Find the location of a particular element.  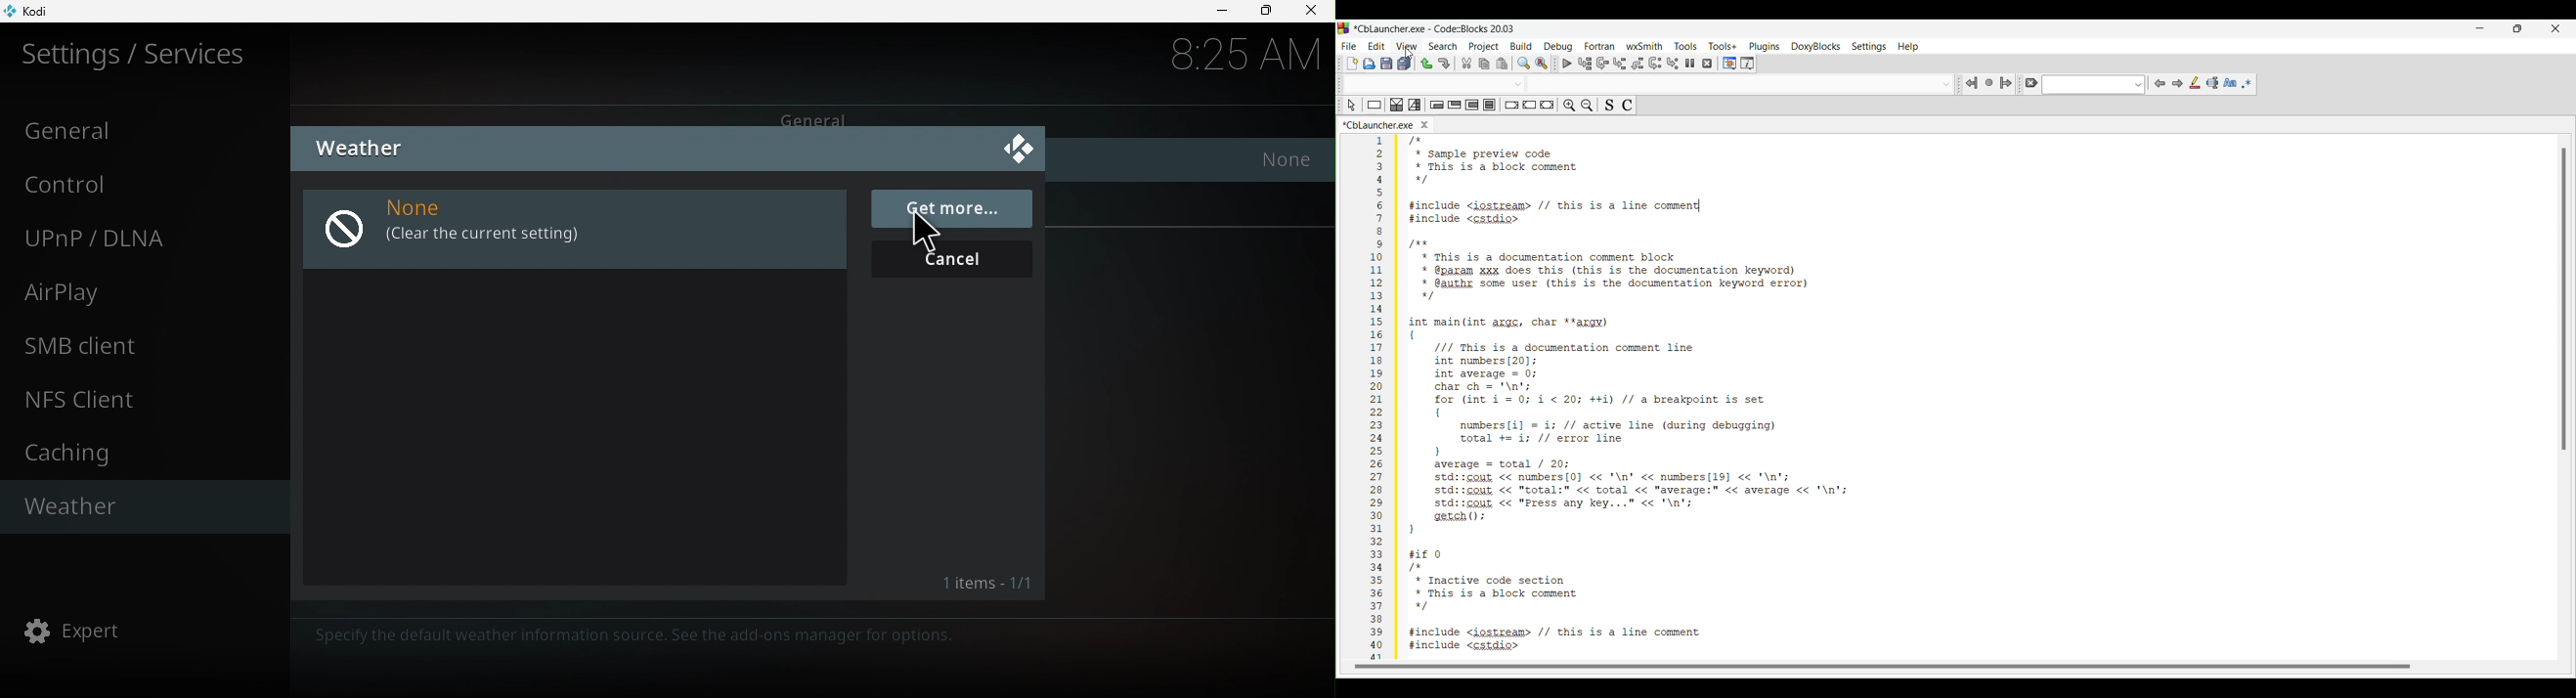

Counting loop is located at coordinates (1472, 105).